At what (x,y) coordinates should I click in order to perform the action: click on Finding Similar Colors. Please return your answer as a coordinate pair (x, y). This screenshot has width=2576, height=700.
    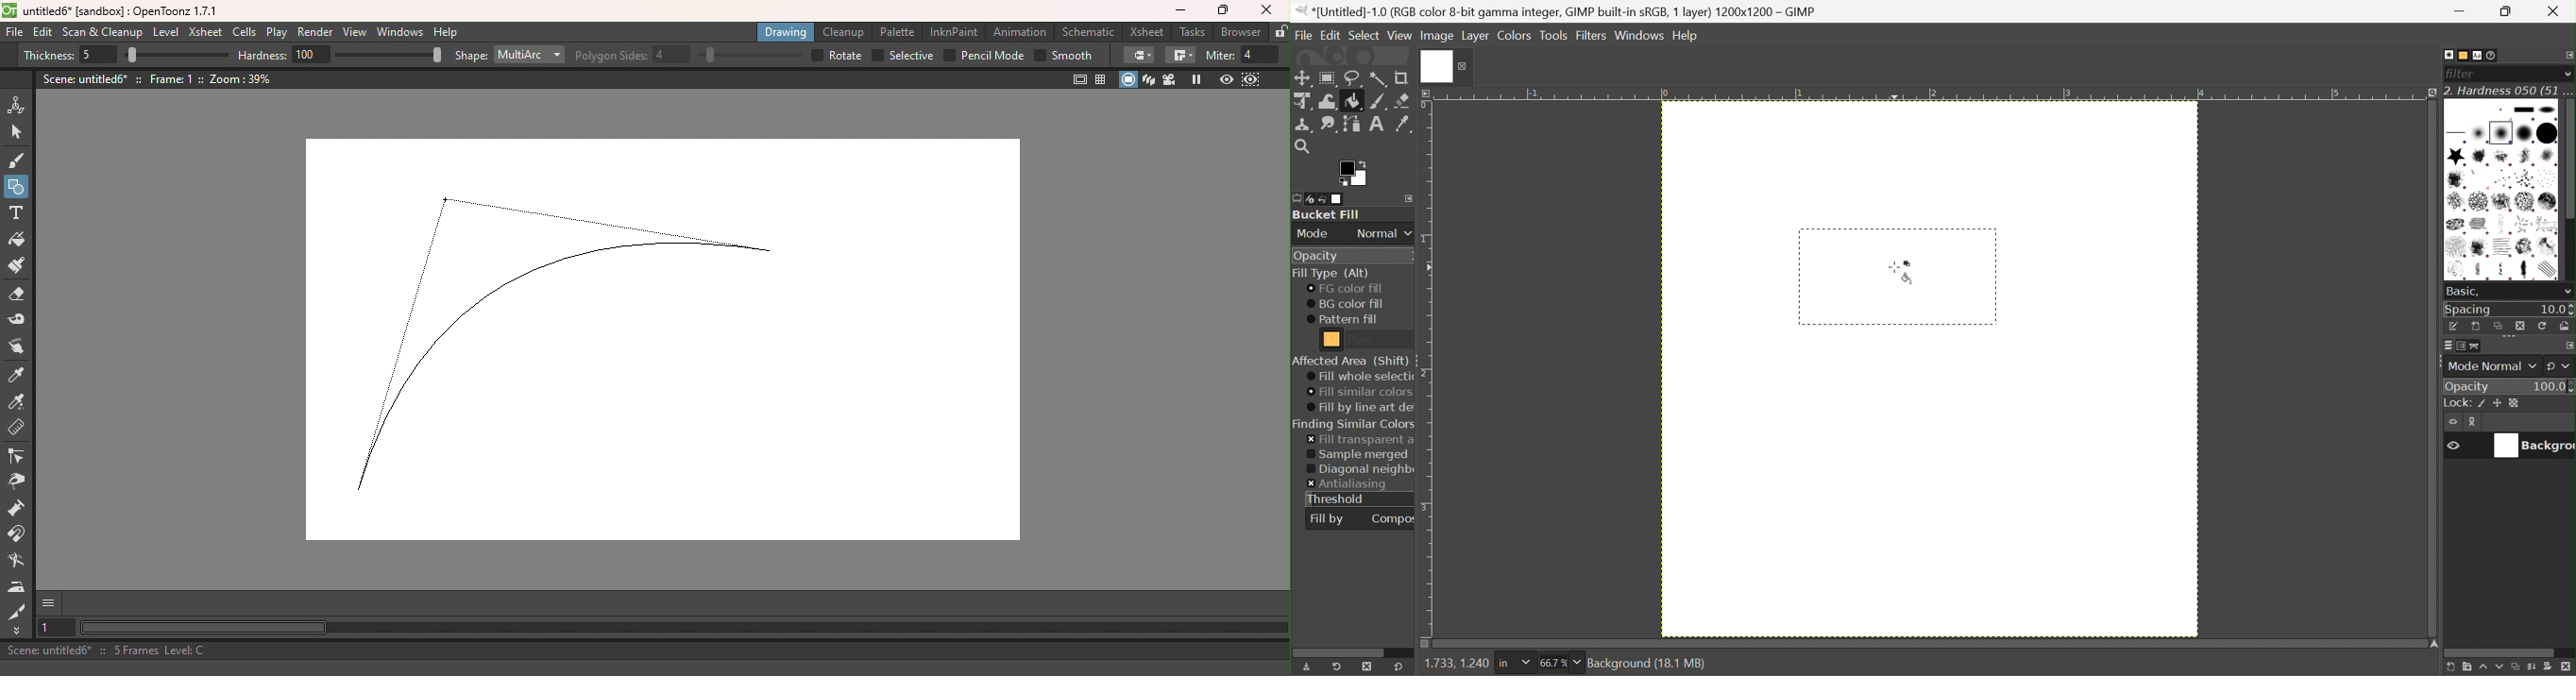
    Looking at the image, I should click on (1354, 425).